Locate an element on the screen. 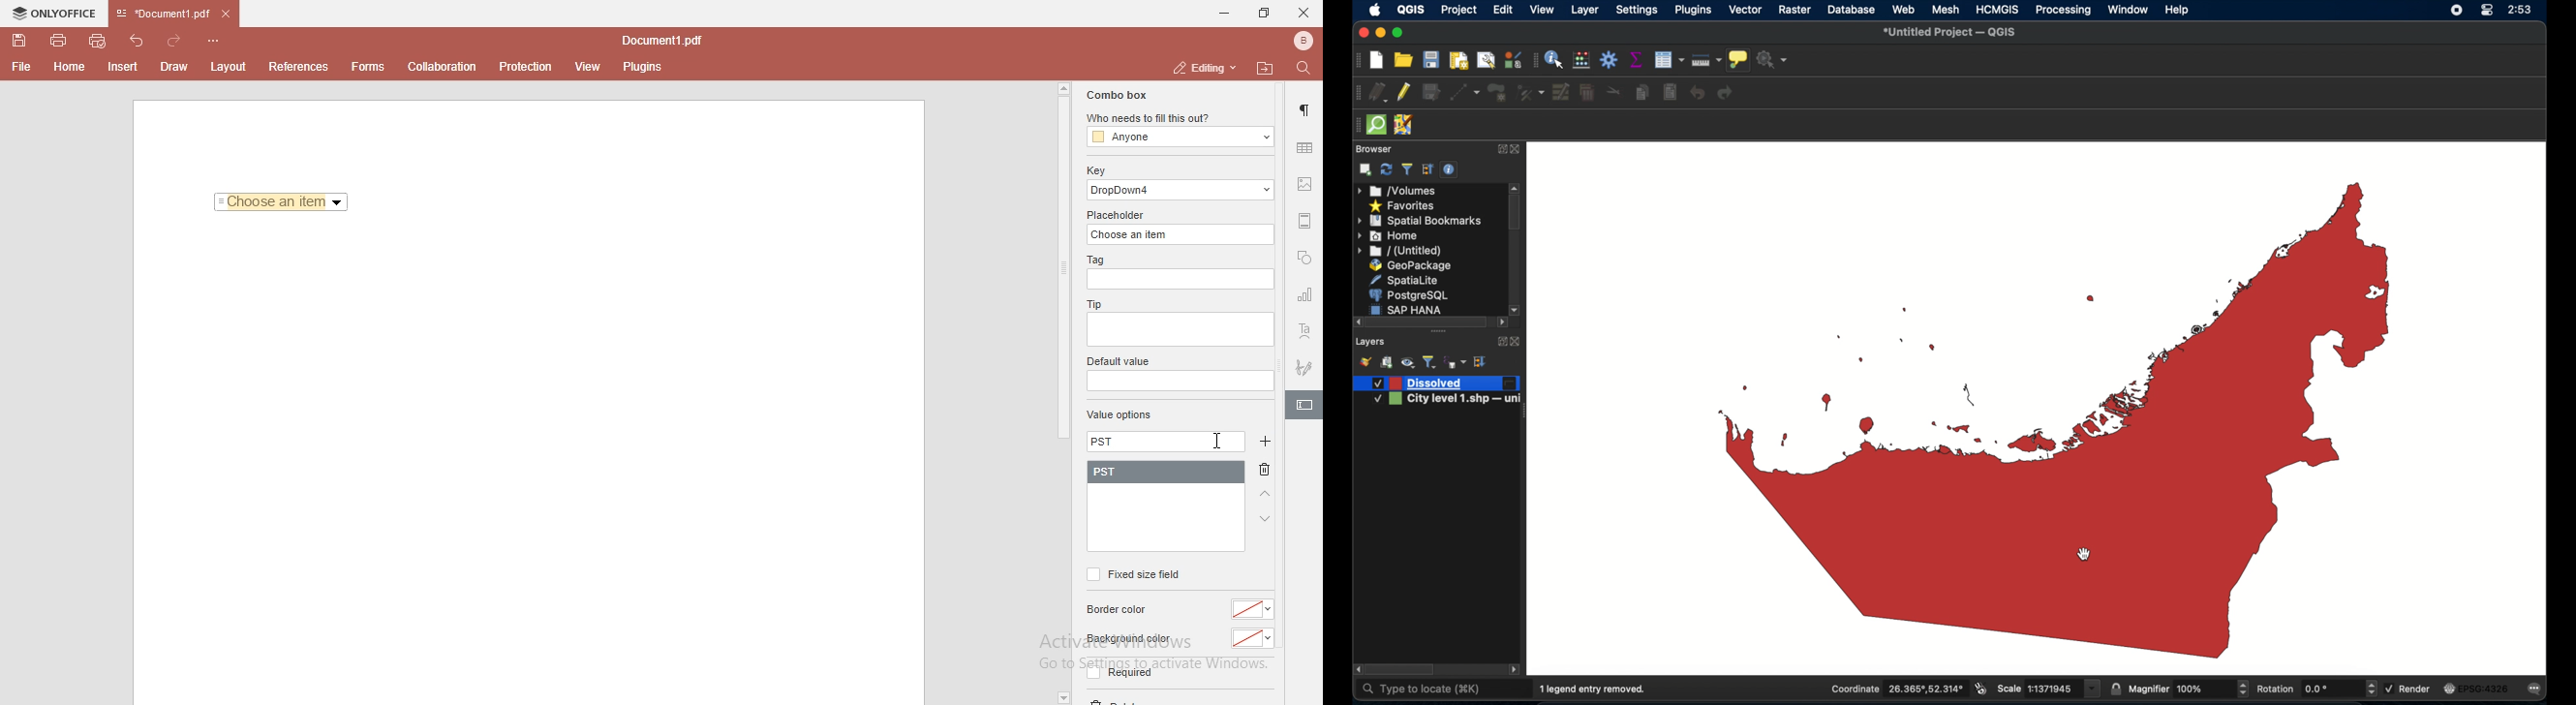  scroll bar is located at coordinates (1062, 261).